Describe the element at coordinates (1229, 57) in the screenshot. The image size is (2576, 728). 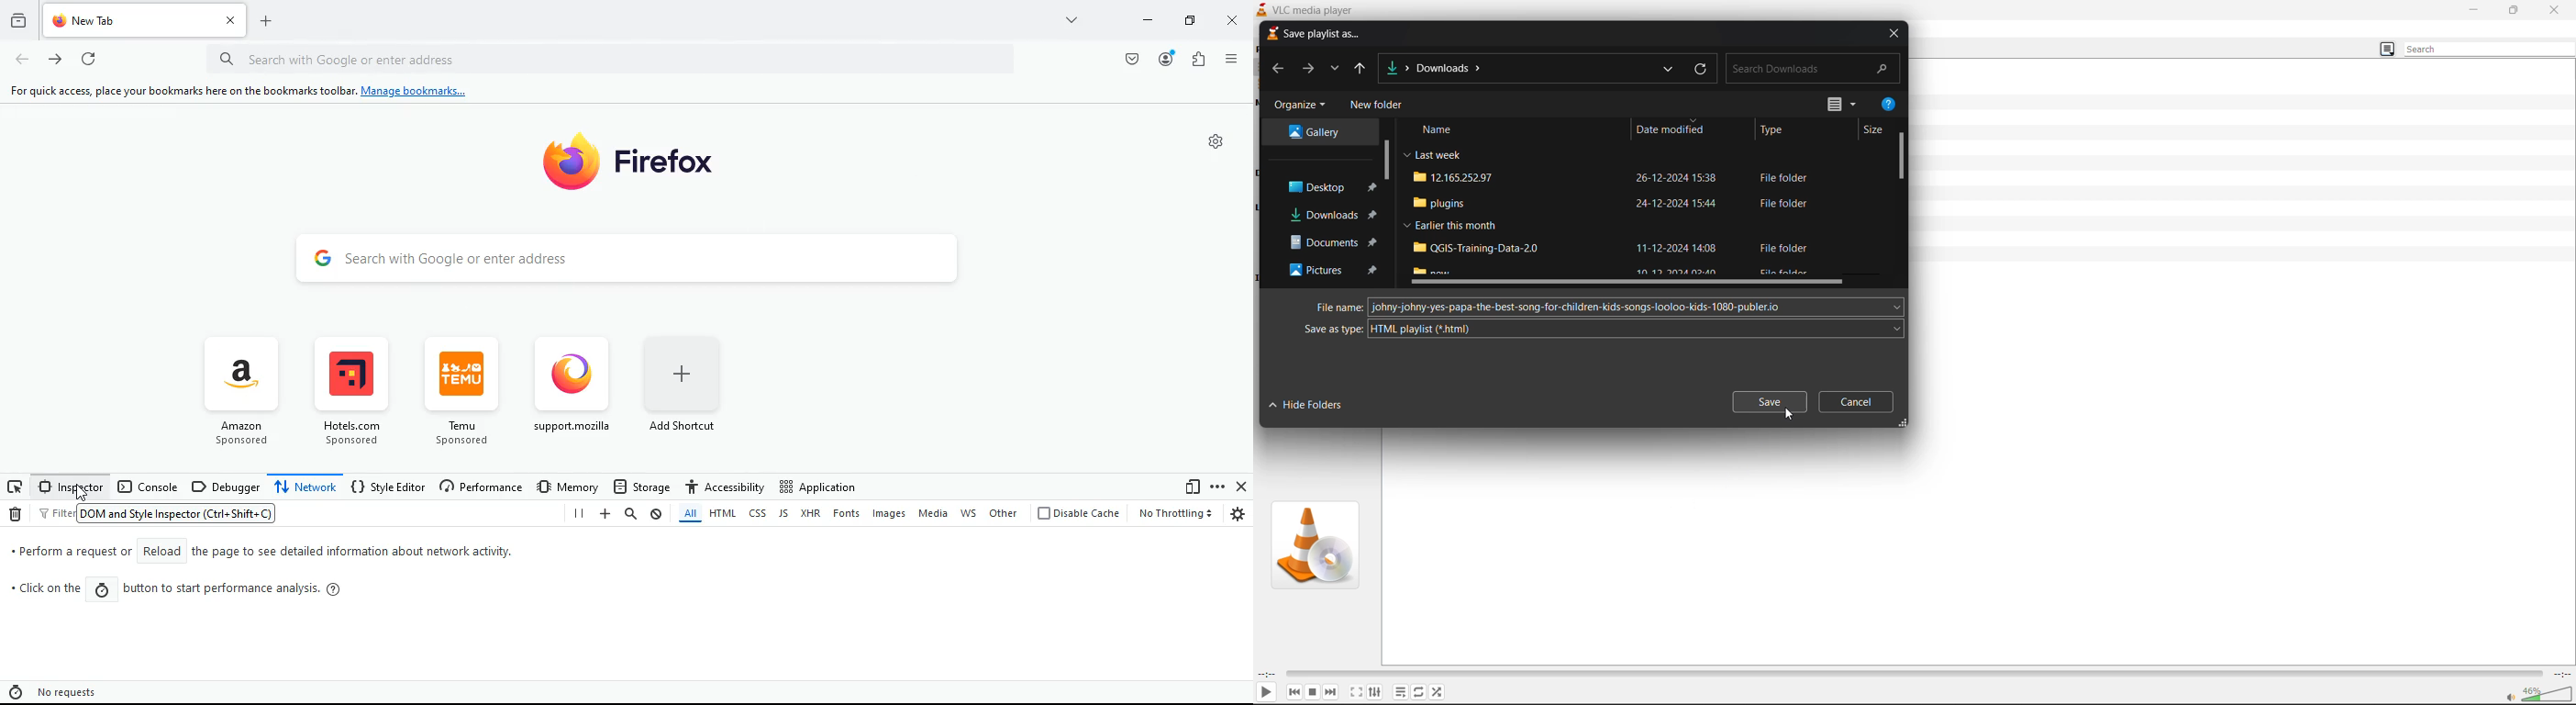
I see `menu` at that location.